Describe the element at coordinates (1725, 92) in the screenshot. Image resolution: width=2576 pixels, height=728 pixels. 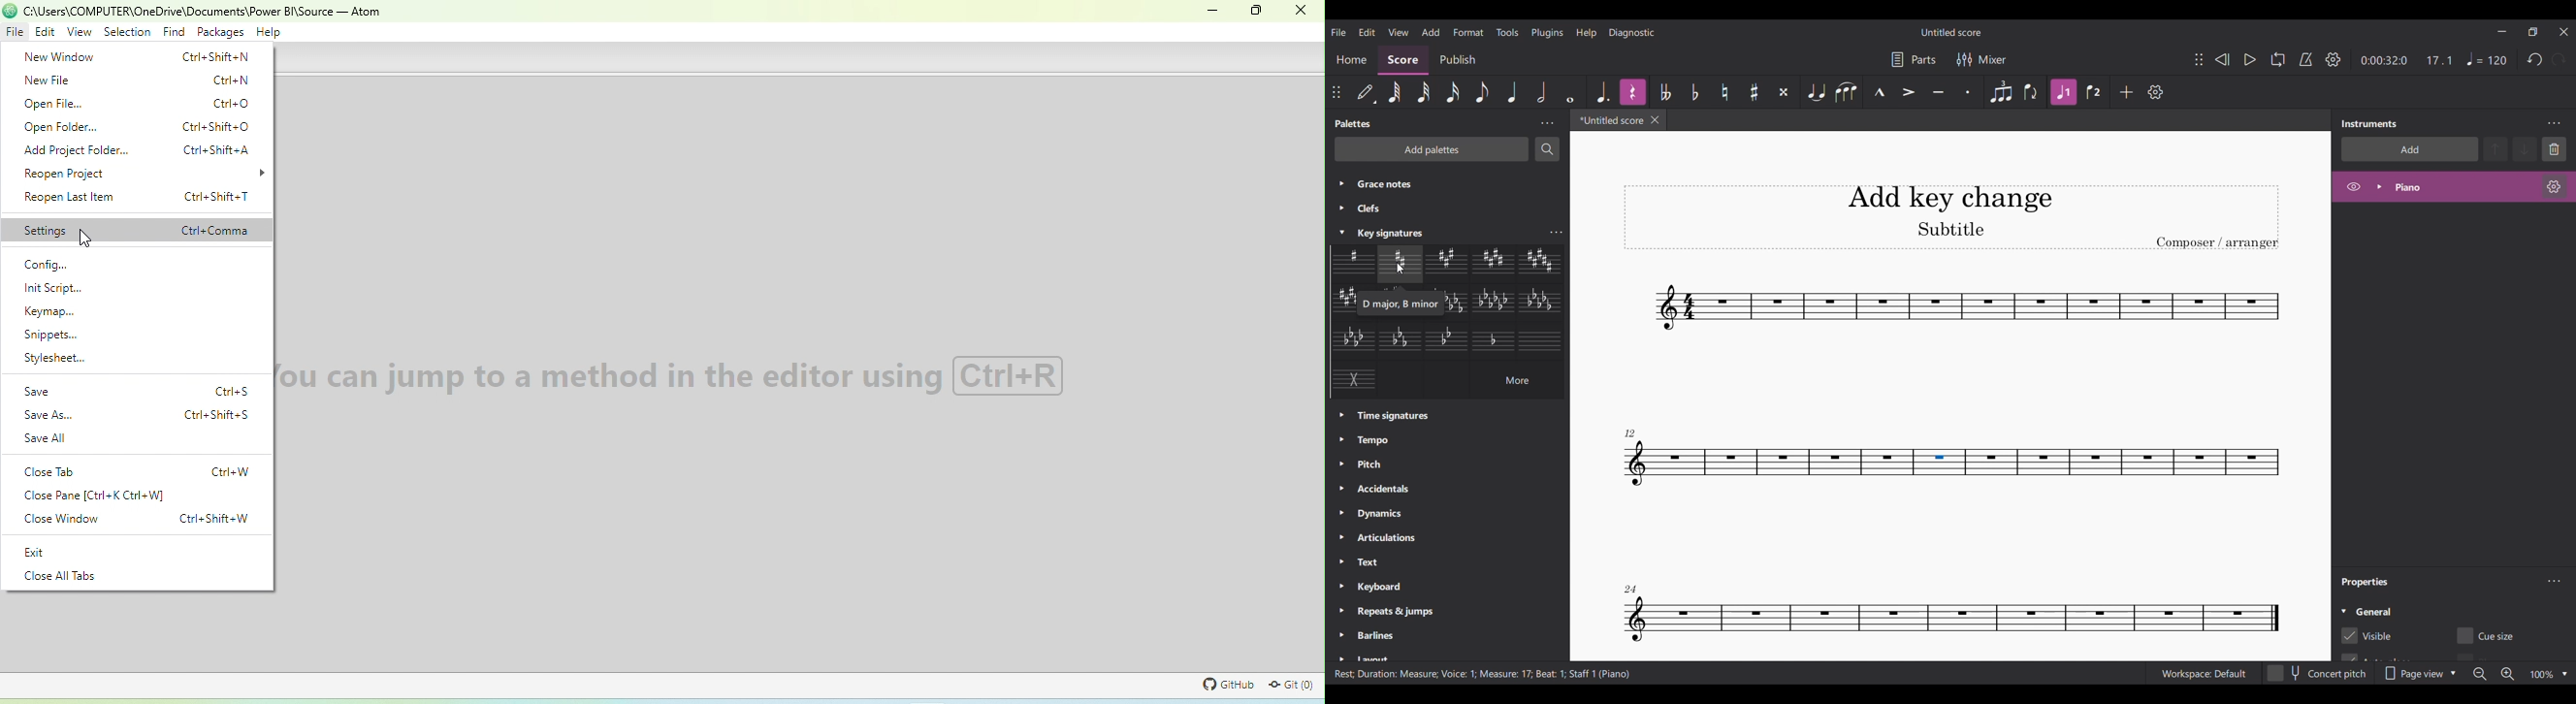
I see `Toggle sharp` at that location.